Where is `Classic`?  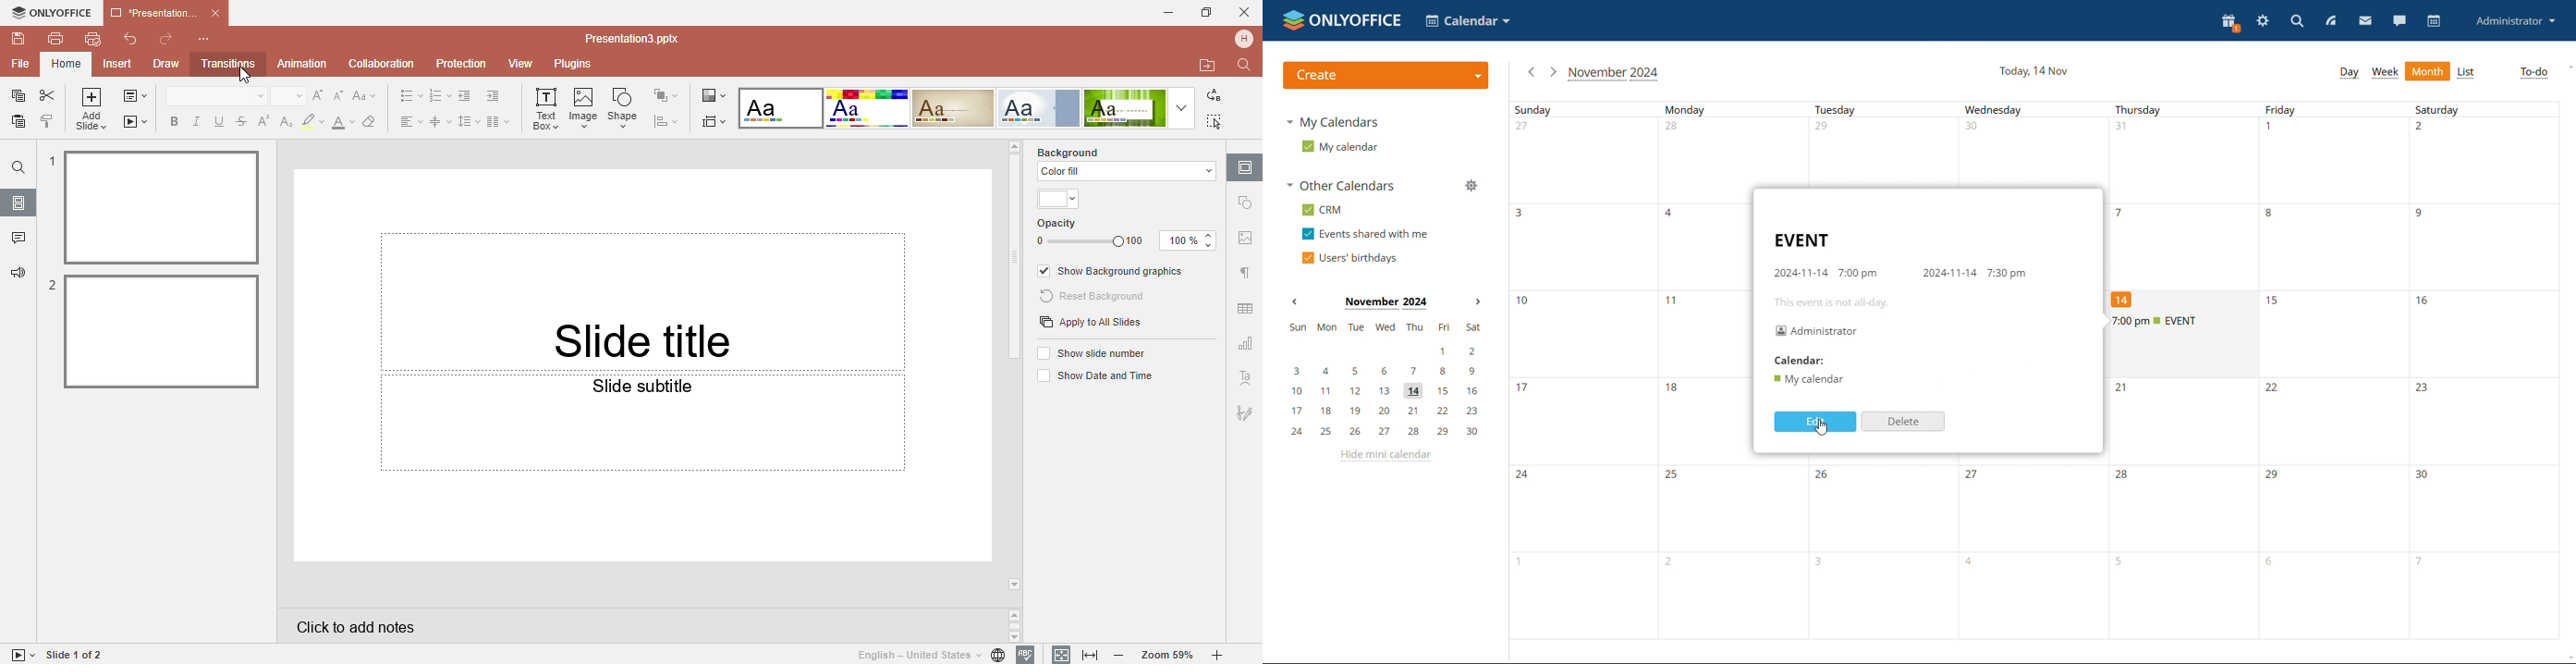 Classic is located at coordinates (954, 108).